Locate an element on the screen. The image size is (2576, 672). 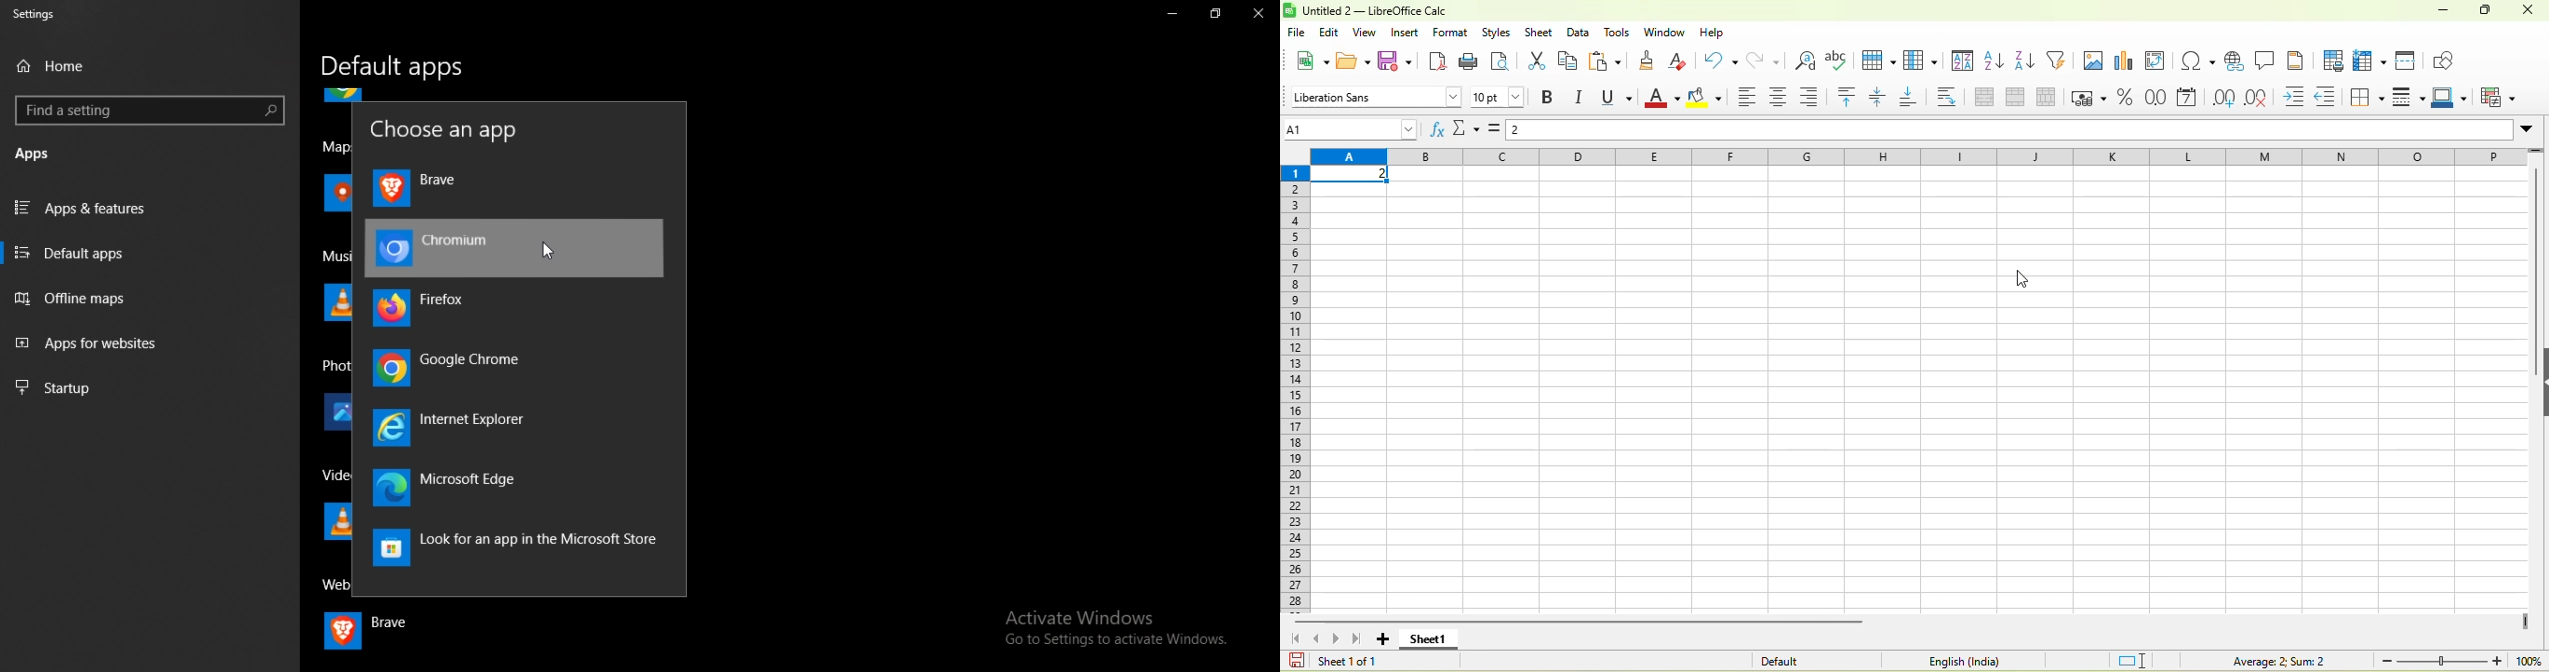
sheet is located at coordinates (1539, 33).